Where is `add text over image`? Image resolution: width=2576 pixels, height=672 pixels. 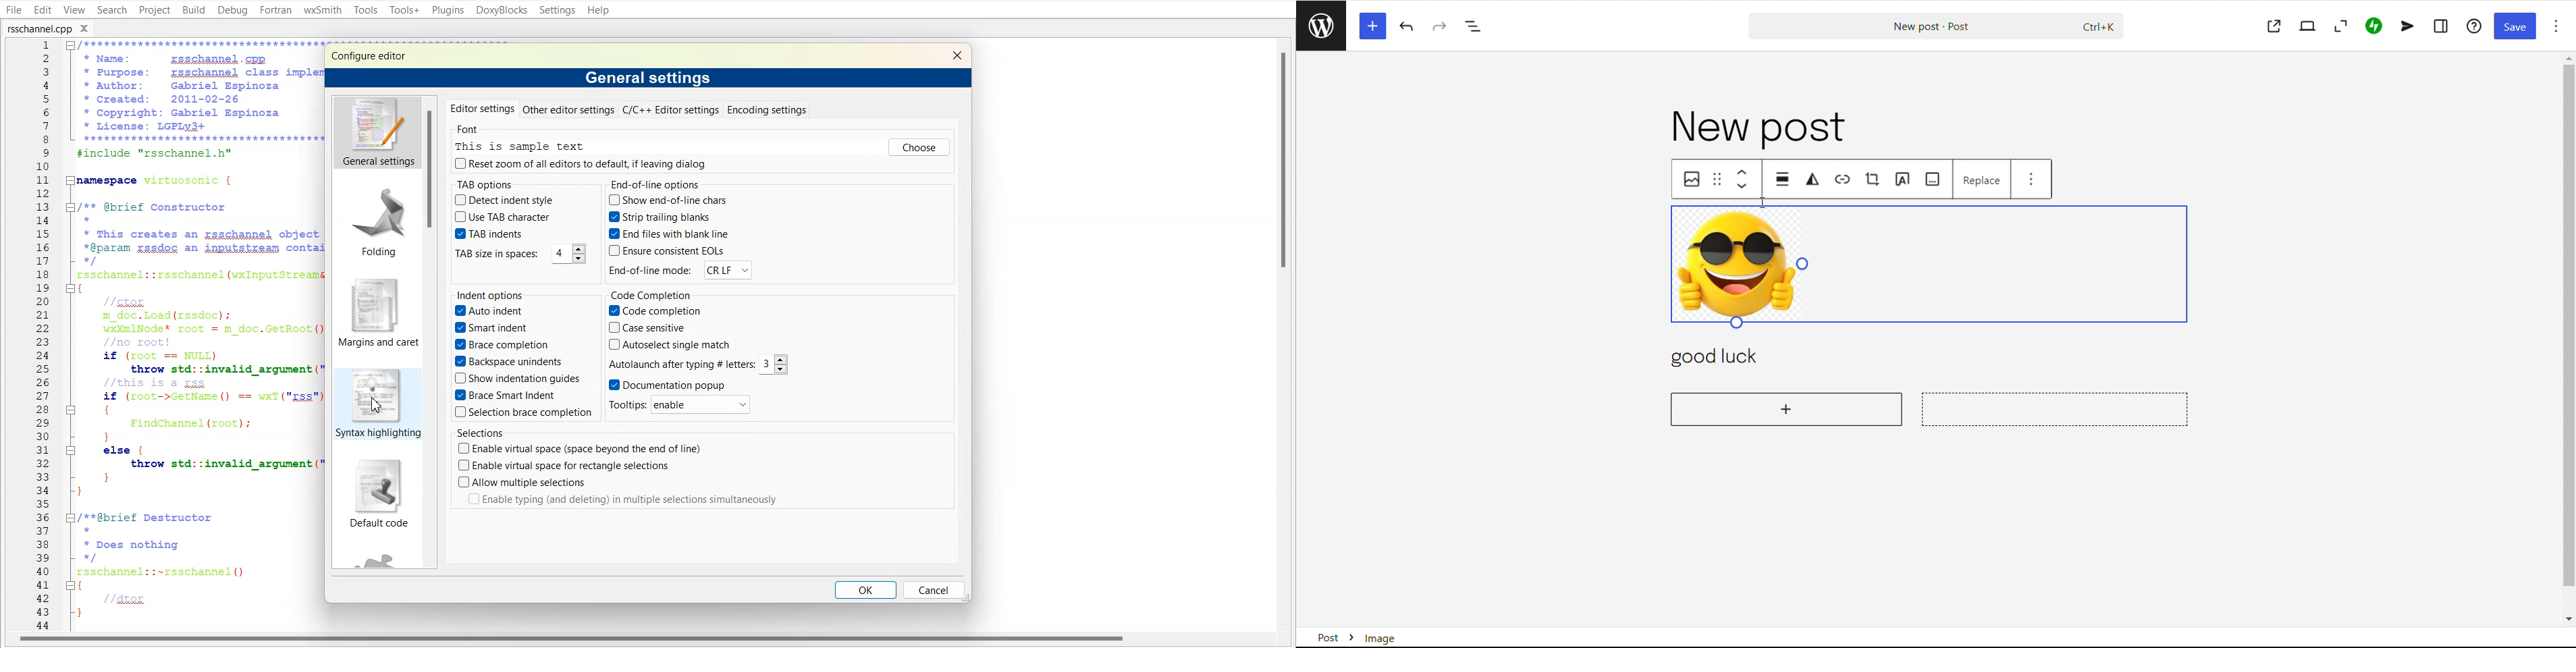 add text over image is located at coordinates (1902, 179).